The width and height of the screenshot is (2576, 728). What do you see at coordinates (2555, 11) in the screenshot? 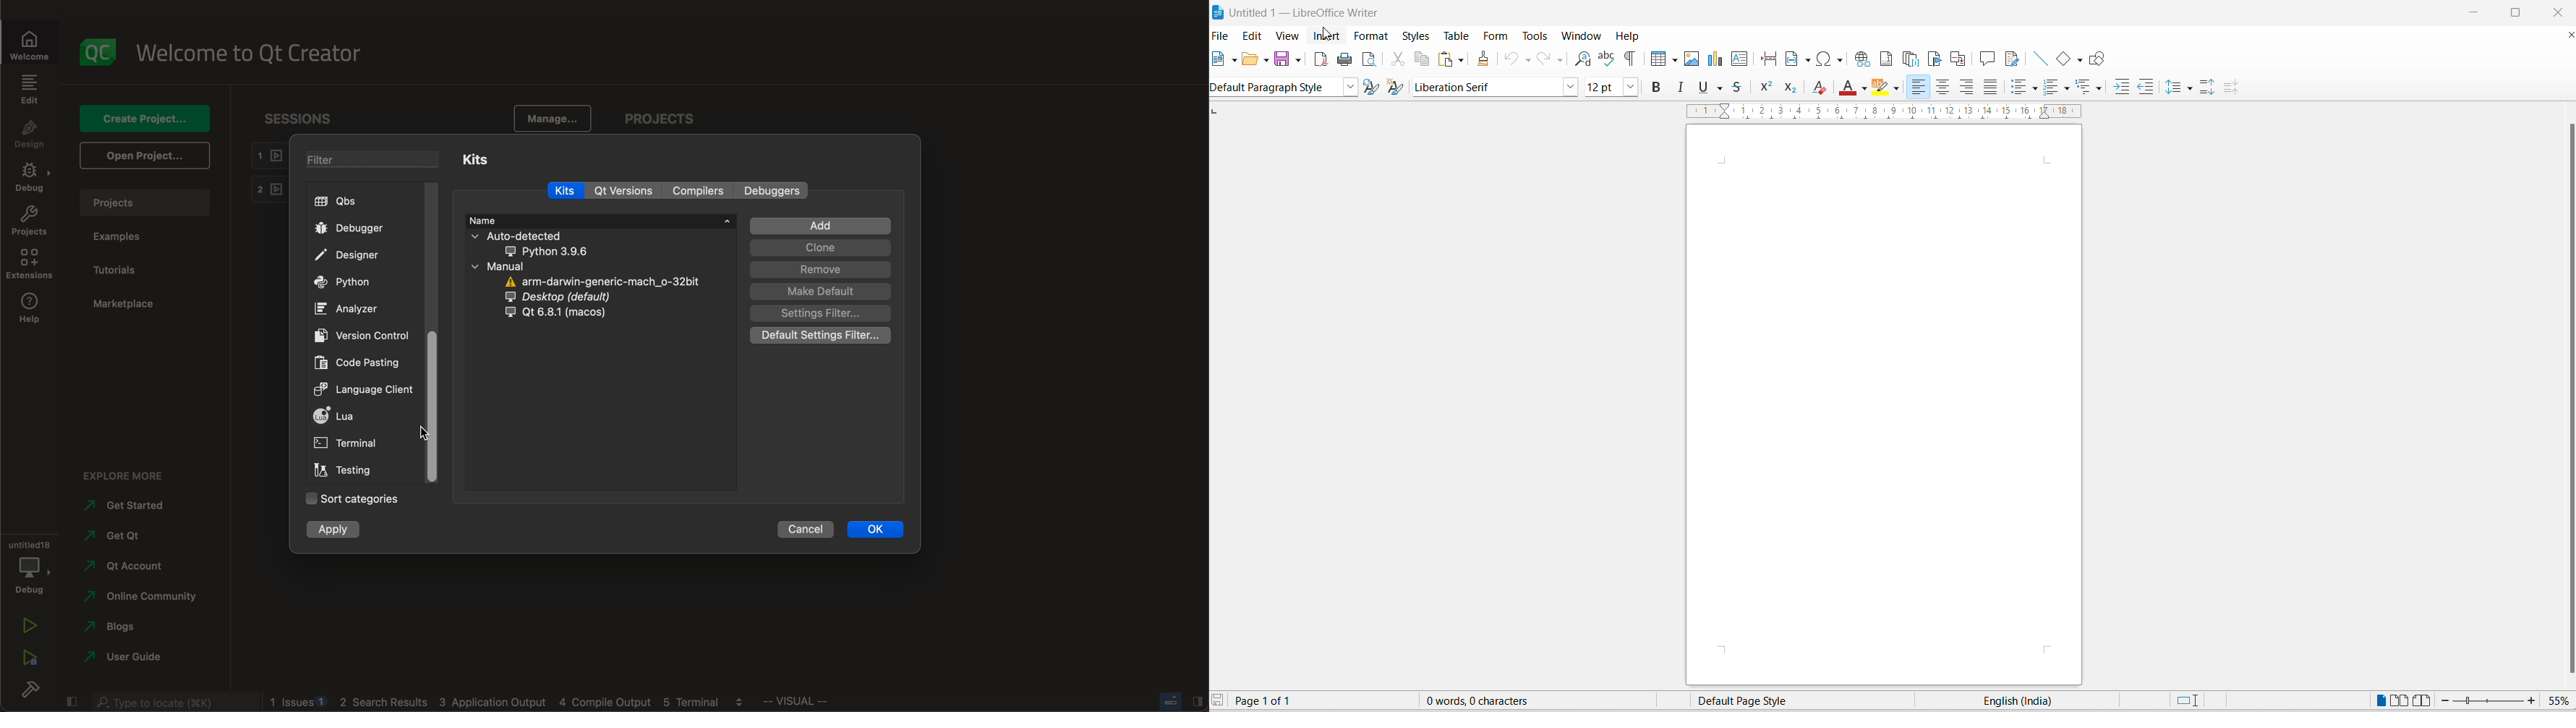
I see `close` at bounding box center [2555, 11].